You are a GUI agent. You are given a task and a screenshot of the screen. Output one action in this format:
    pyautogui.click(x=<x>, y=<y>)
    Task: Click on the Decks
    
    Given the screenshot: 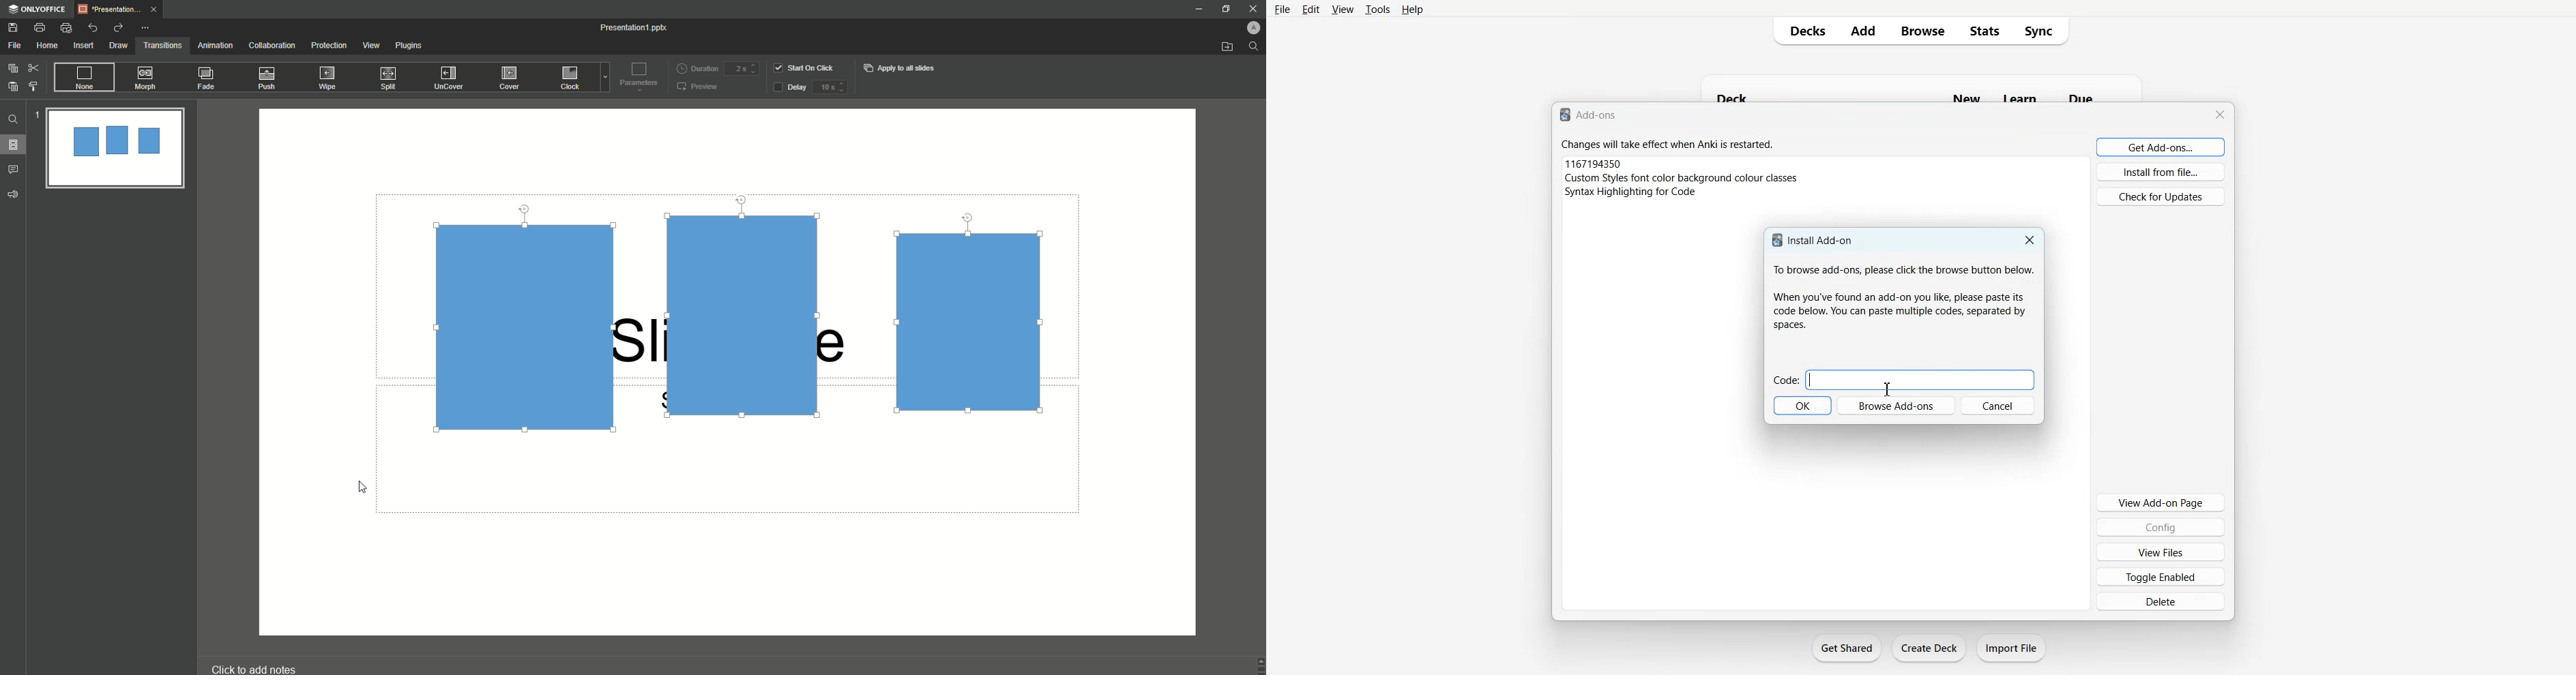 What is the action you would take?
    pyautogui.click(x=1802, y=31)
    